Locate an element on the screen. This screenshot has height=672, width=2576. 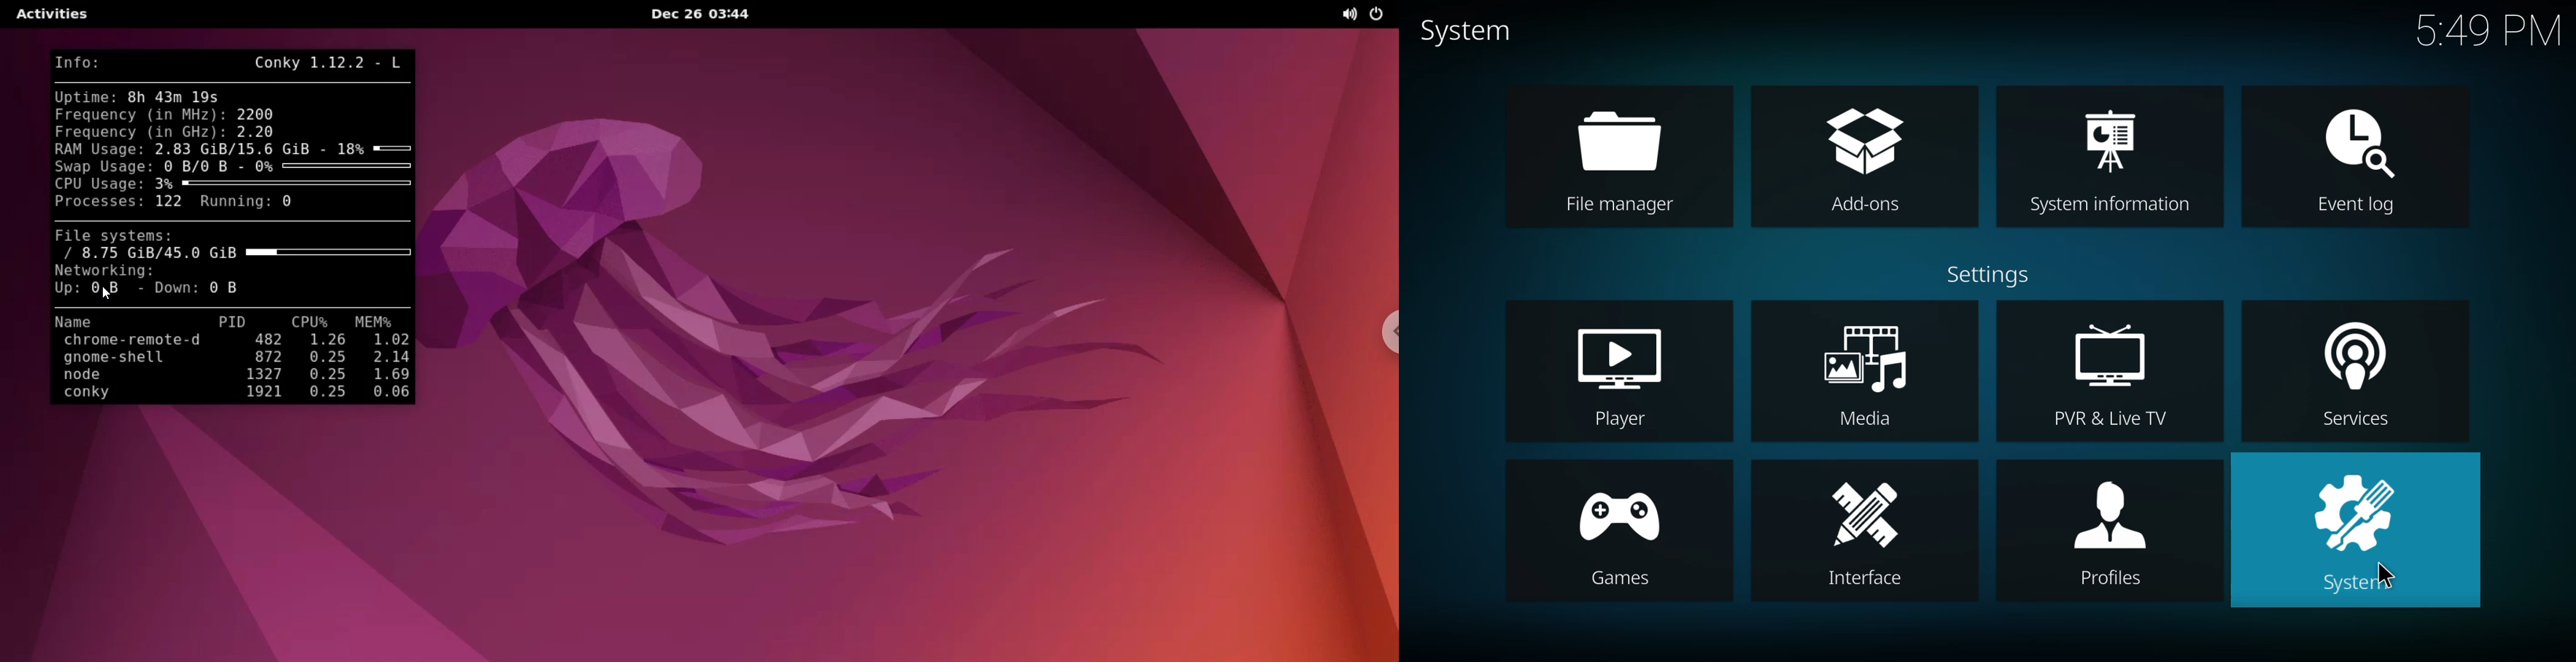
pvr & live tv is located at coordinates (2113, 370).